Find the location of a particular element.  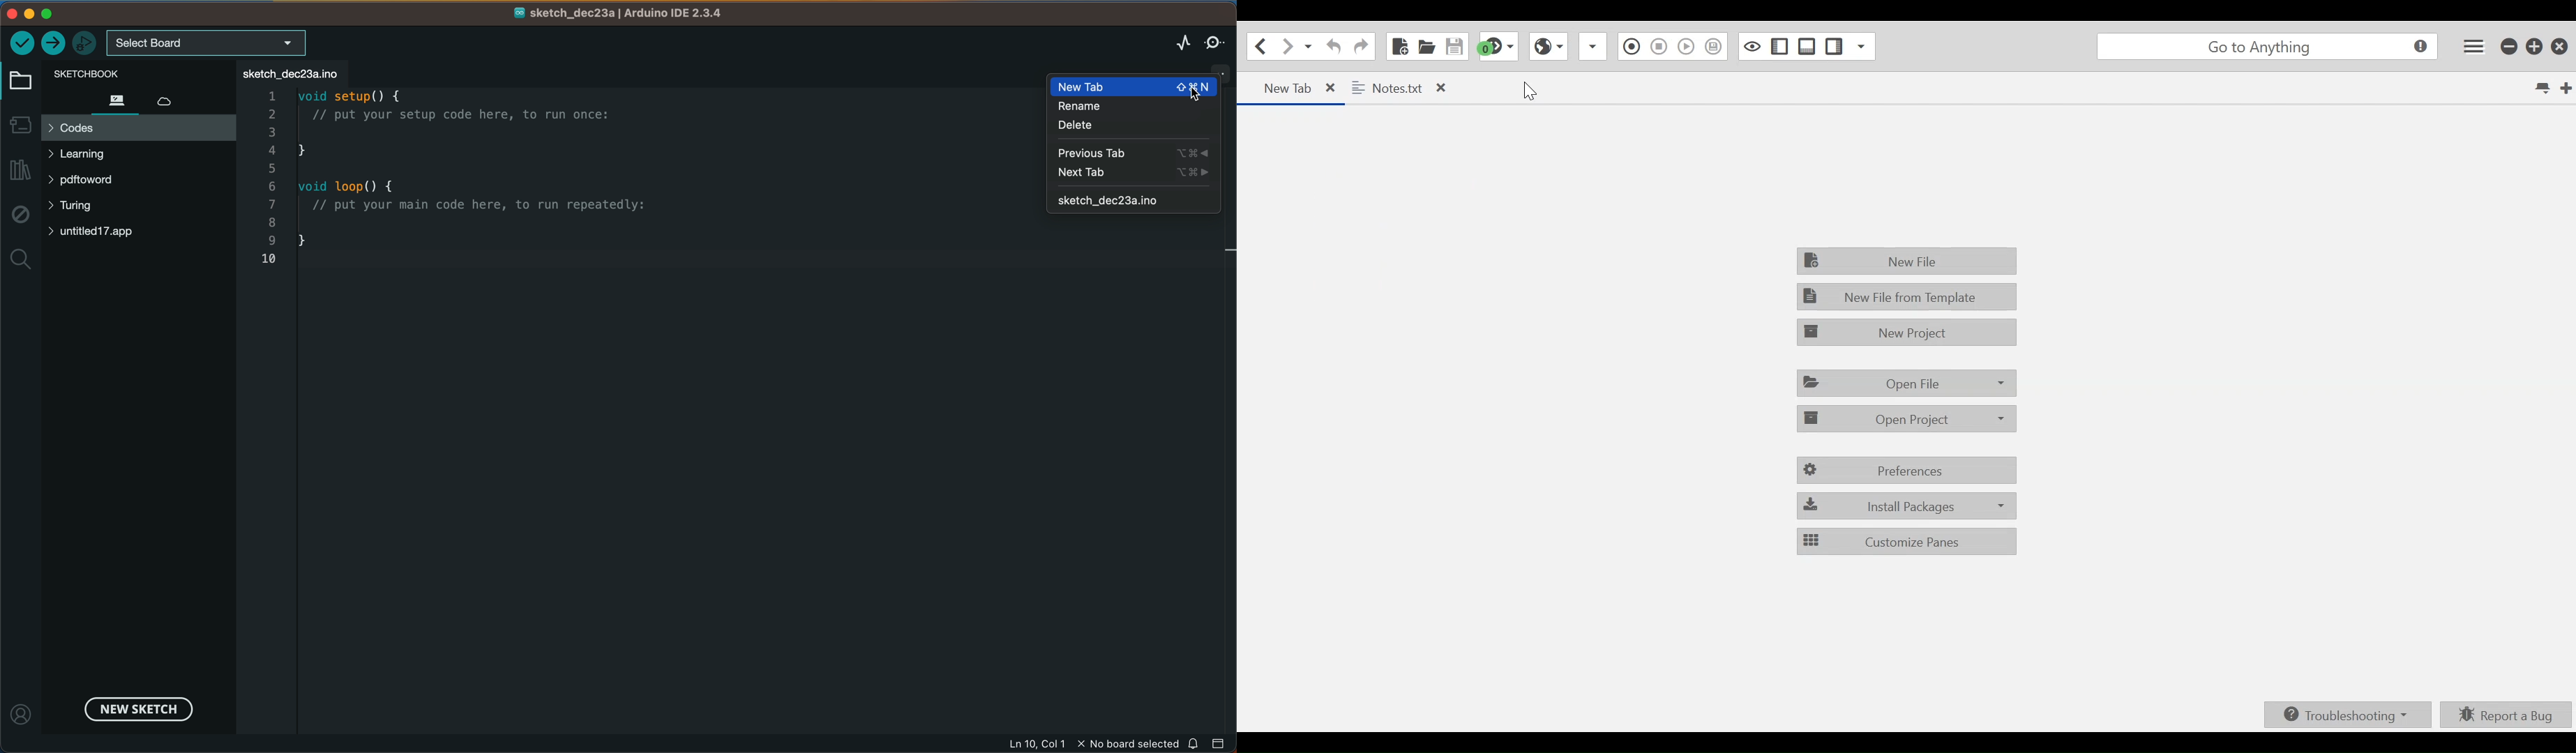

restore is located at coordinates (2536, 45).